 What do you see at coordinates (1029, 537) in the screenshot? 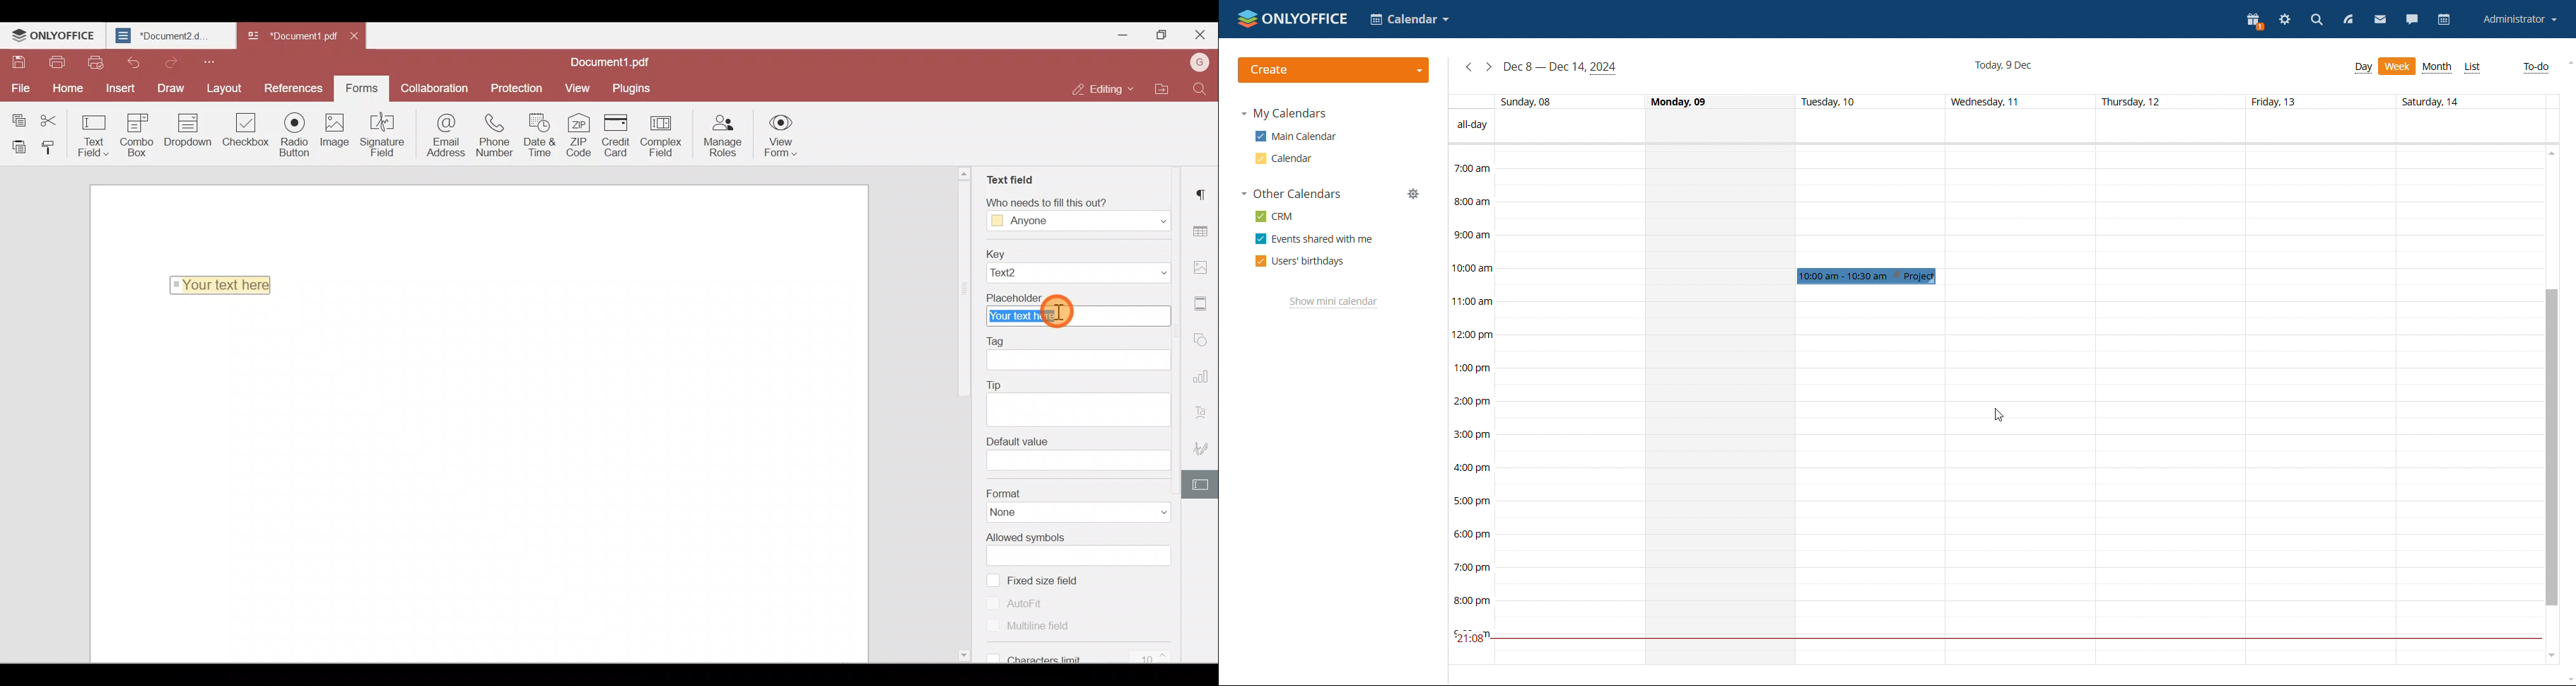
I see `Allowed symbols` at bounding box center [1029, 537].